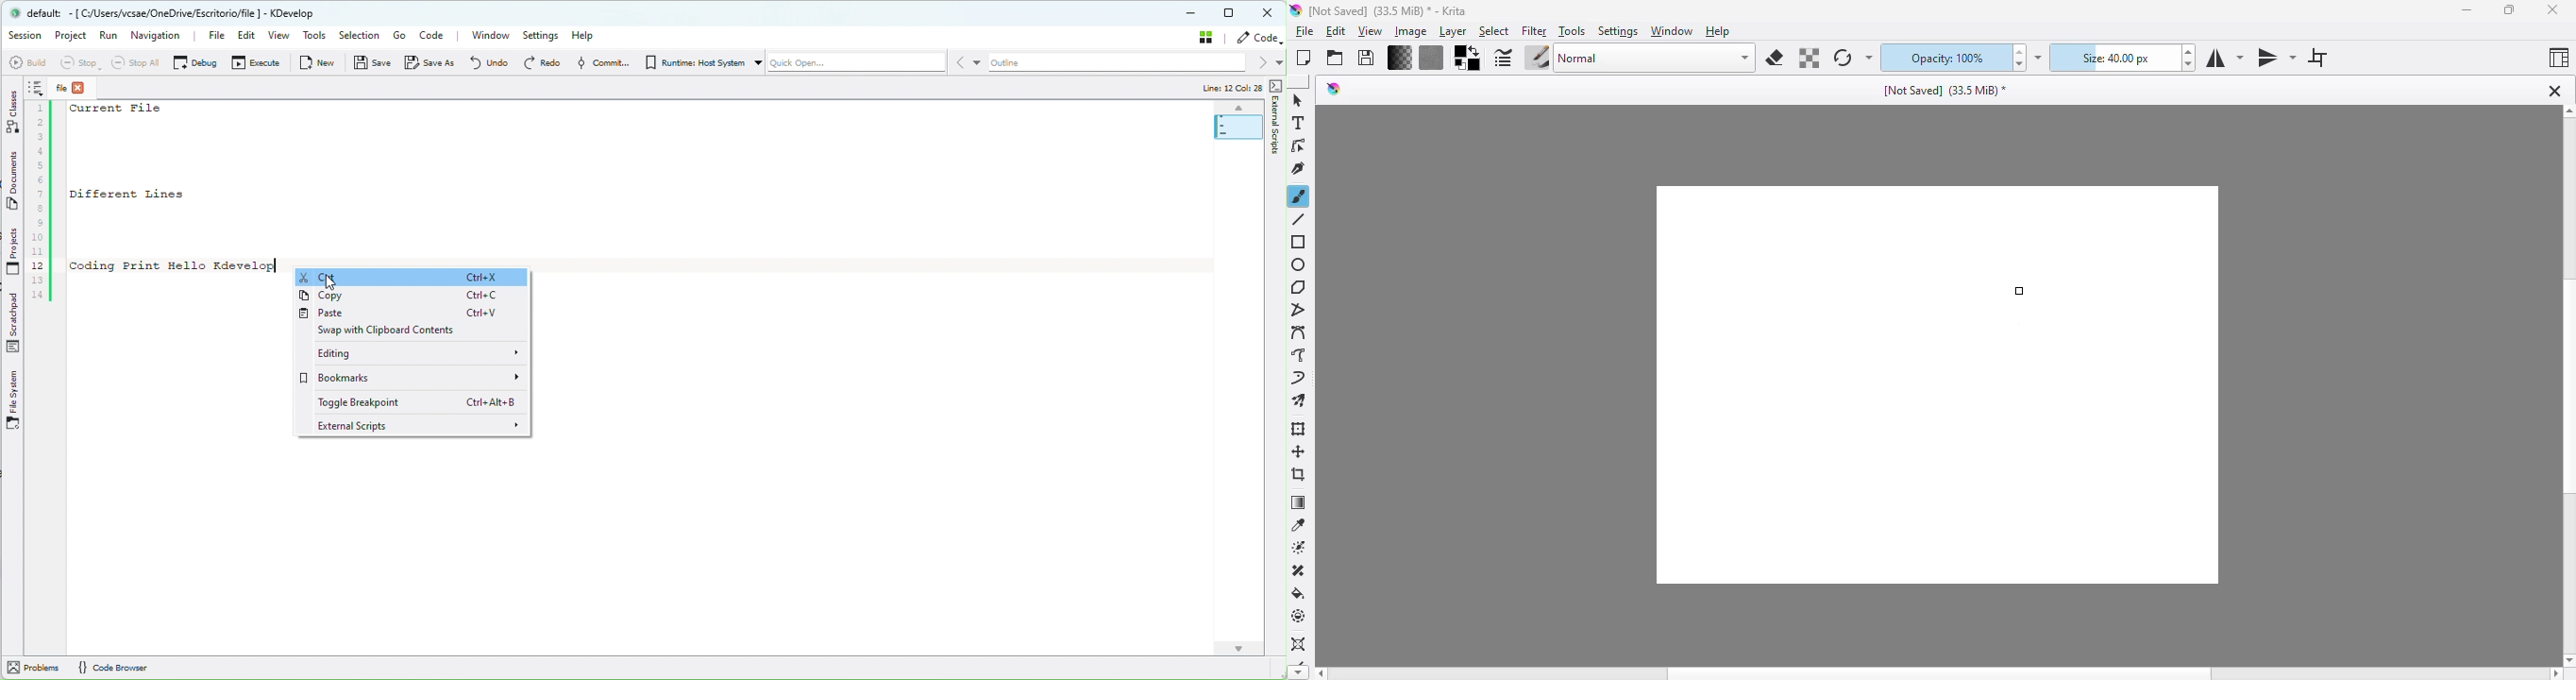 The height and width of the screenshot is (700, 2576). I want to click on Copy, so click(413, 296).